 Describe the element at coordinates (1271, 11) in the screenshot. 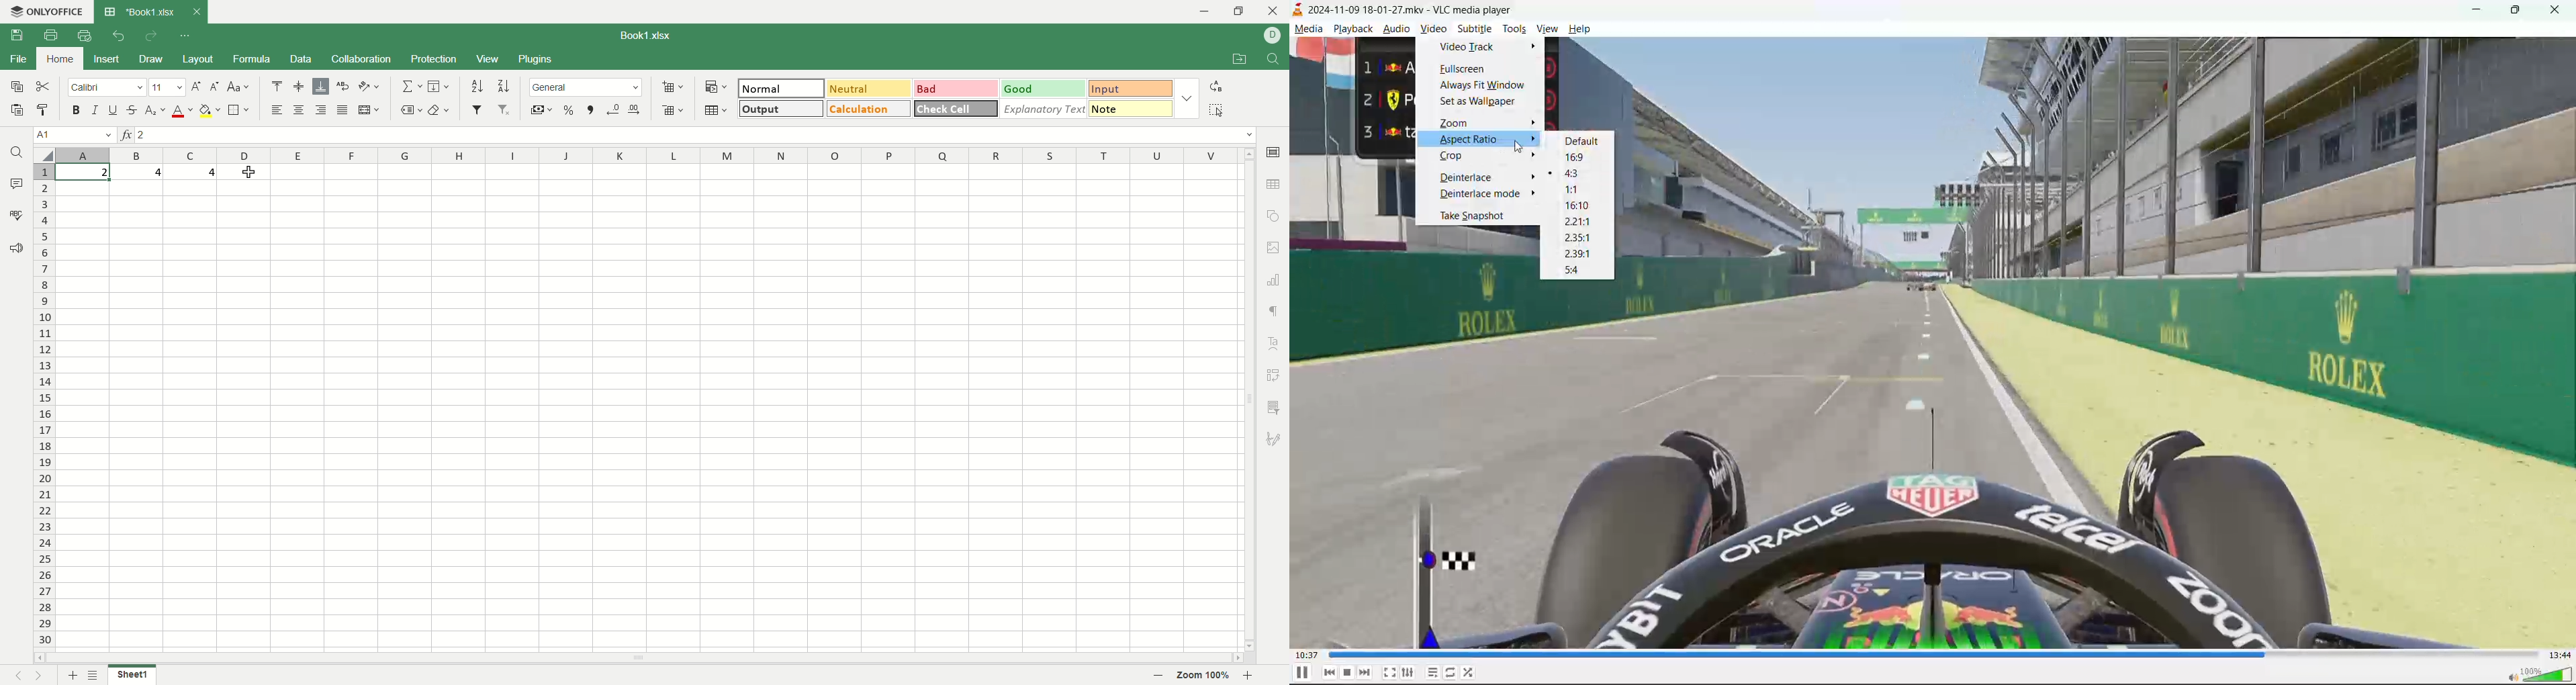

I see `close` at that location.